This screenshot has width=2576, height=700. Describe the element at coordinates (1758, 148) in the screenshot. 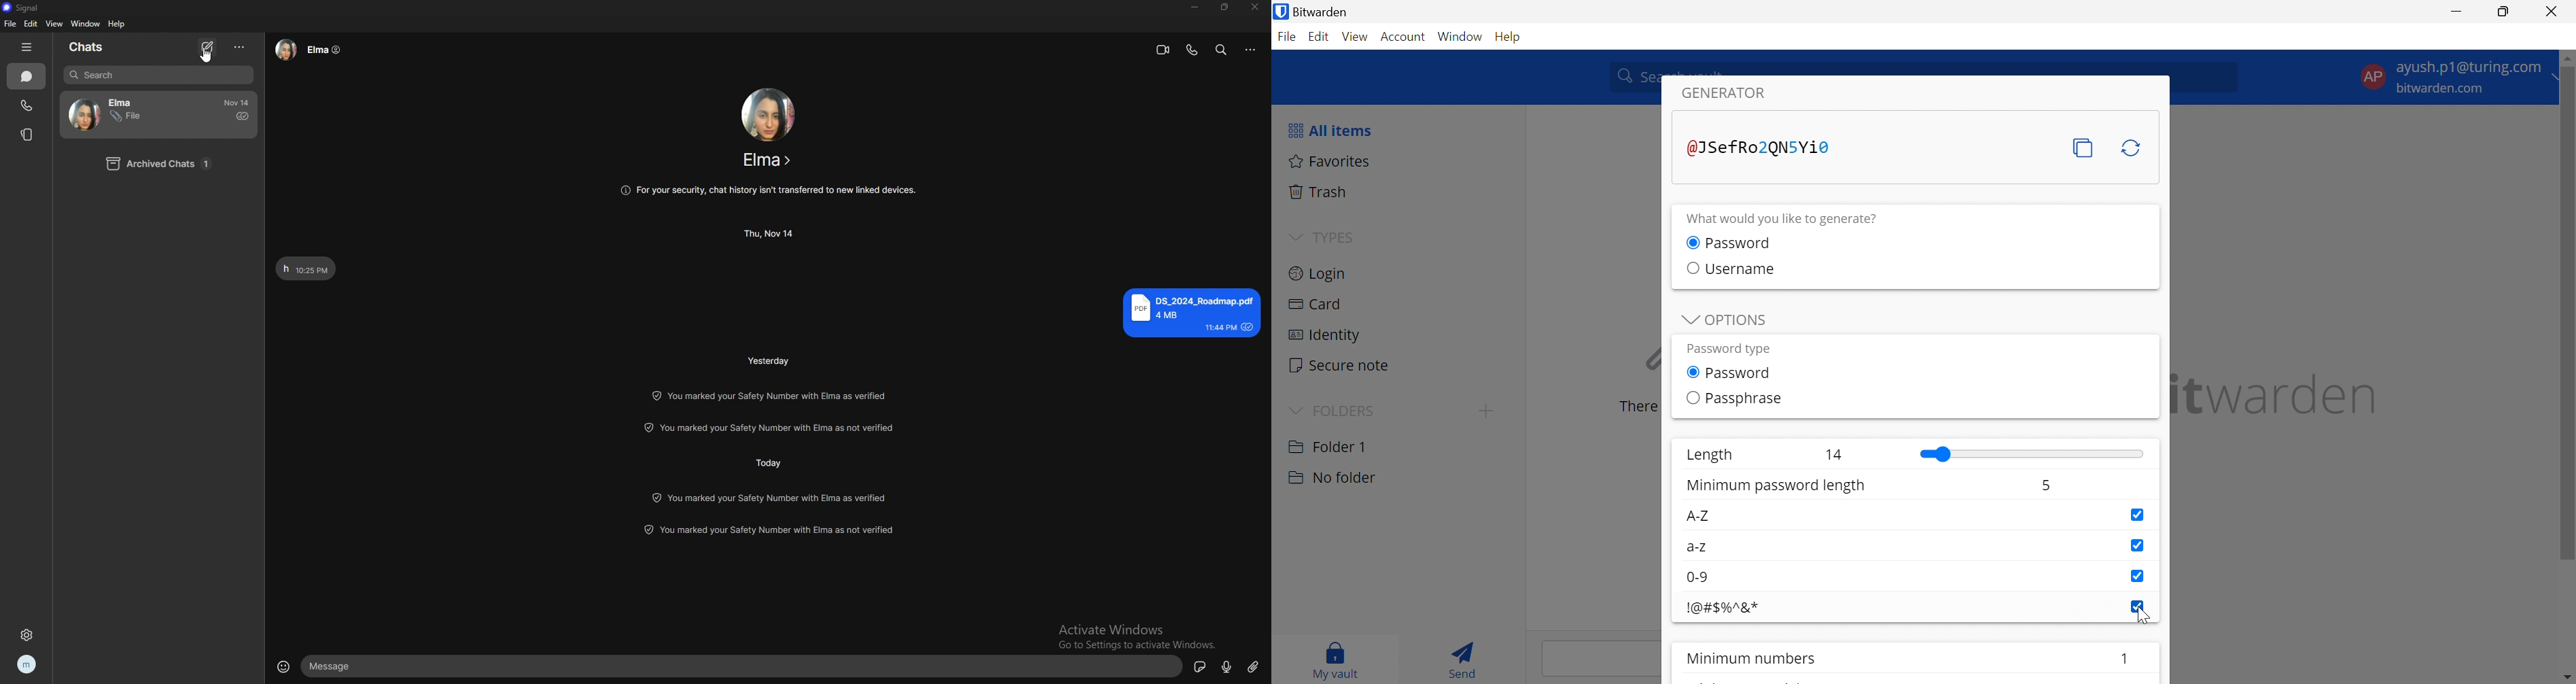

I see `@JSefRo2QN5Yi0` at that location.